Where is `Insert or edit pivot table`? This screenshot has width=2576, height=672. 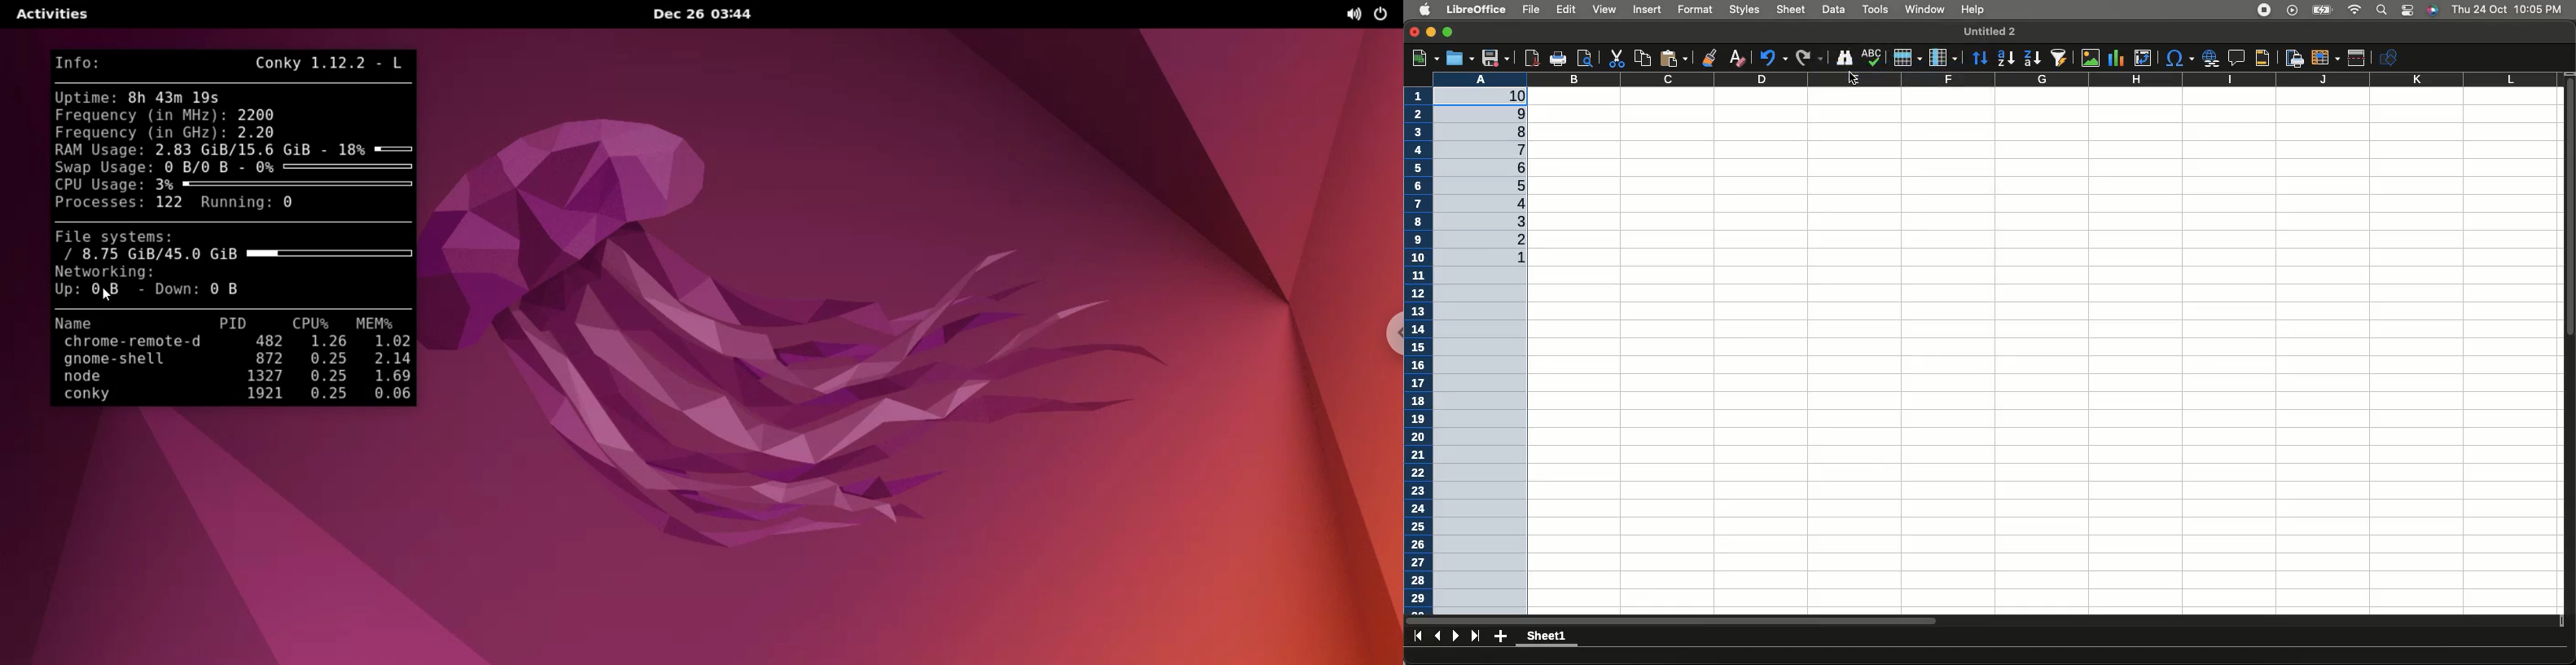
Insert or edit pivot table is located at coordinates (2143, 58).